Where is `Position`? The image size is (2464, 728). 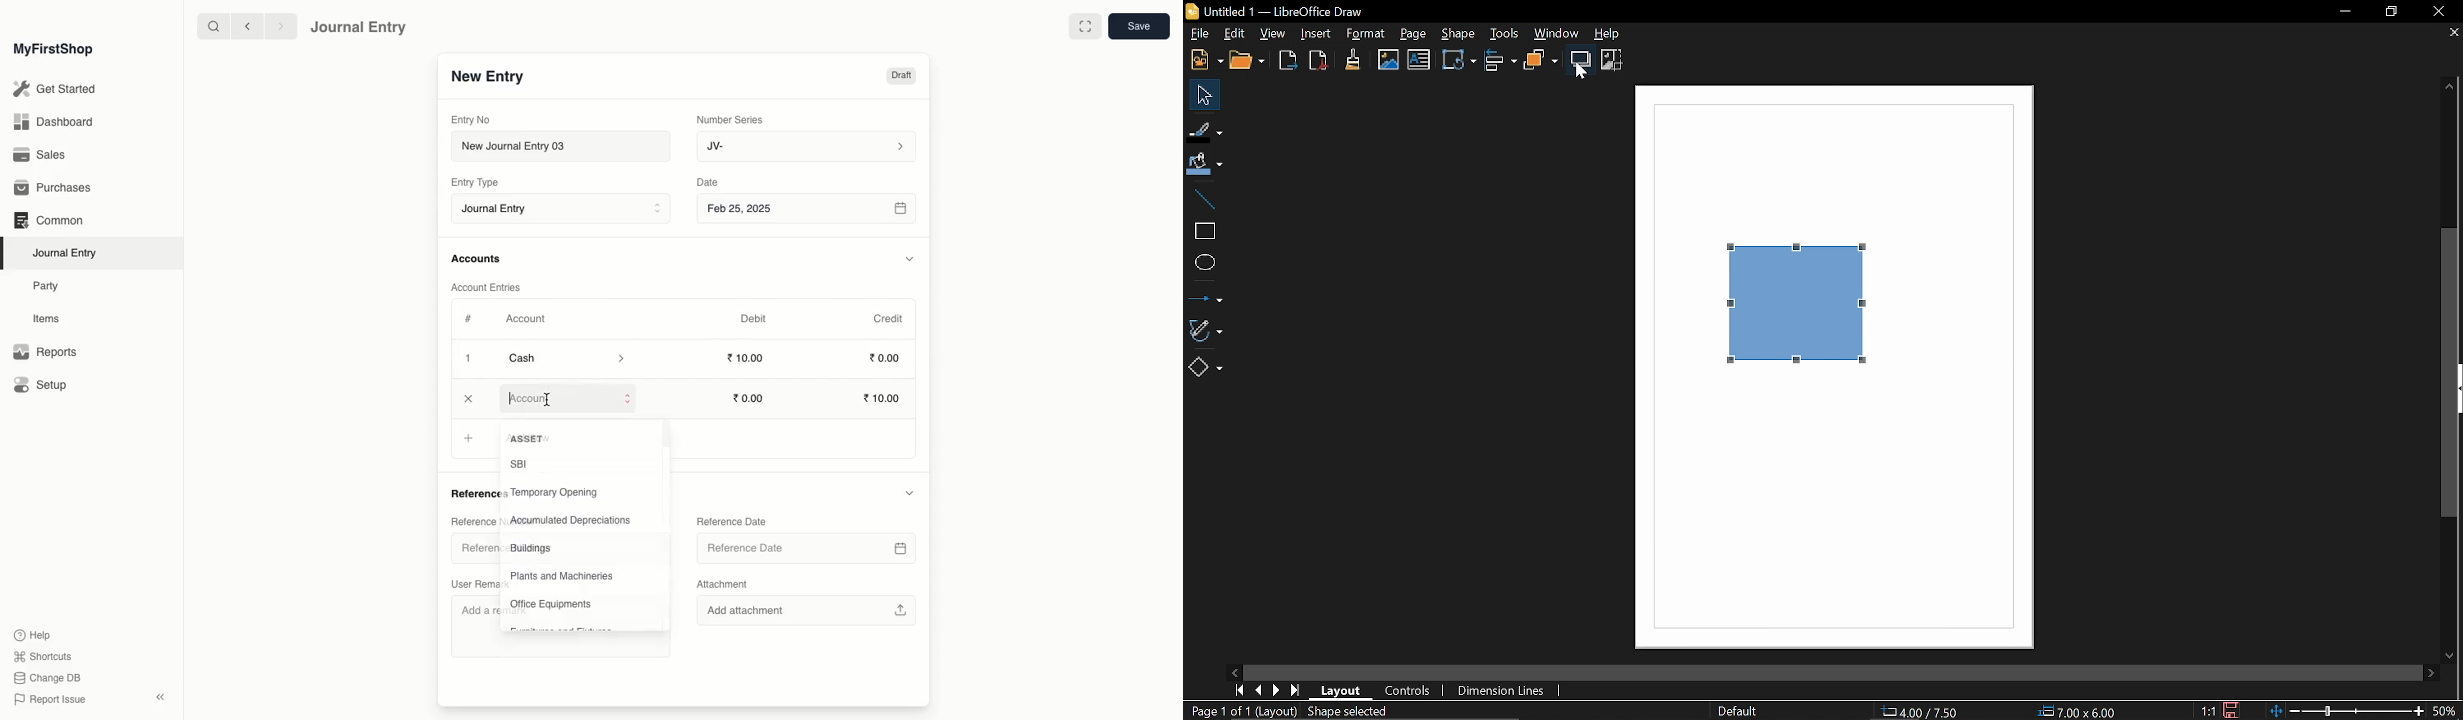 Position is located at coordinates (1923, 712).